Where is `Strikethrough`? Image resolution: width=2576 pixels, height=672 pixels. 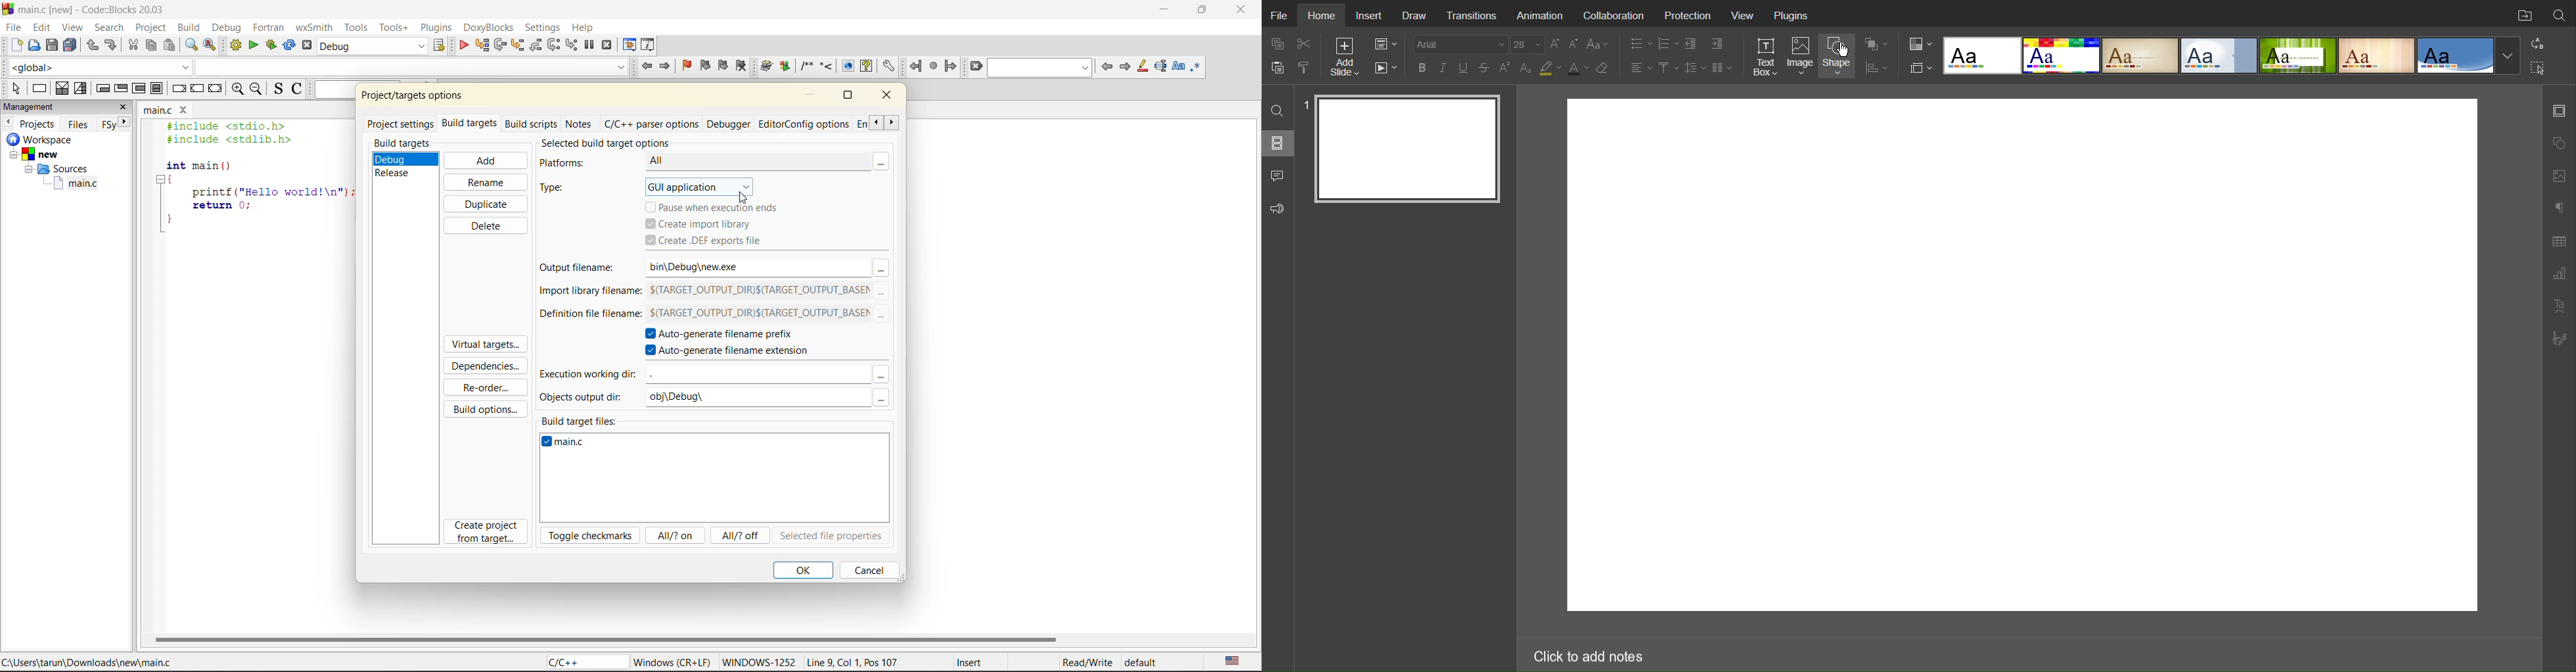
Strikethrough is located at coordinates (1484, 68).